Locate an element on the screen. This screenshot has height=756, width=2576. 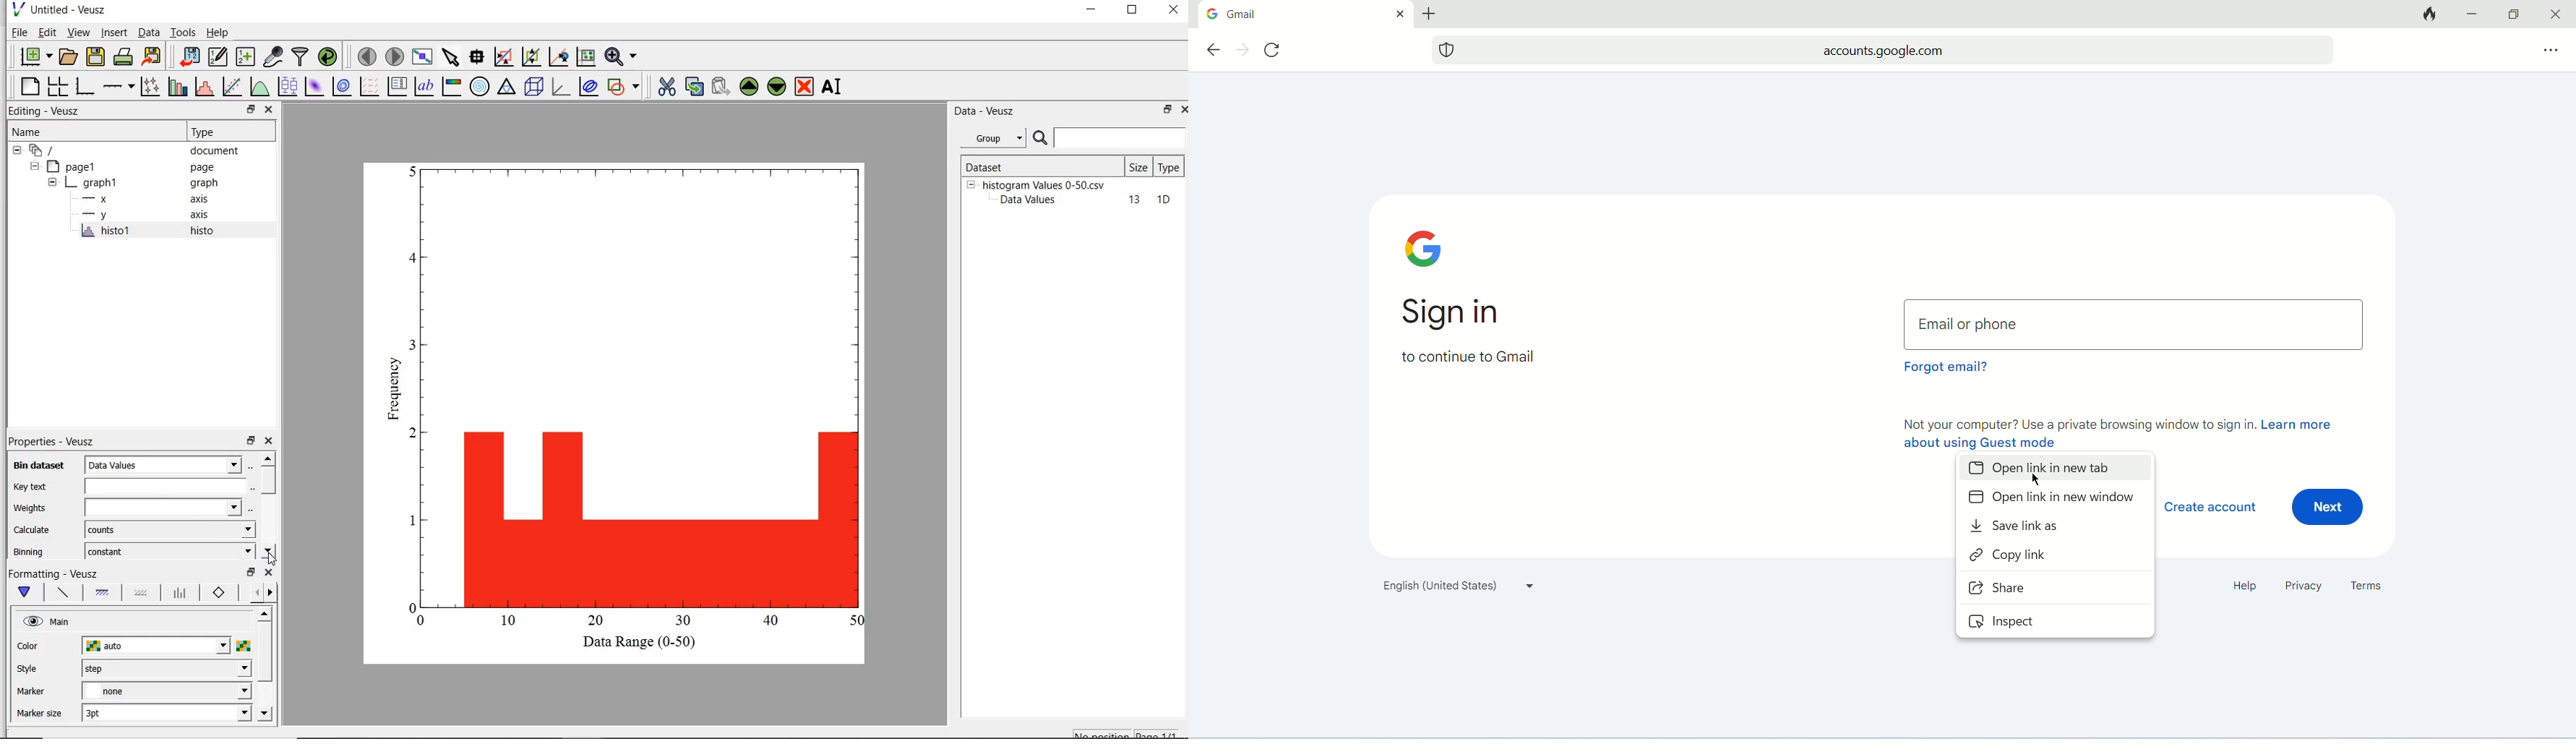
hide is located at coordinates (971, 184).